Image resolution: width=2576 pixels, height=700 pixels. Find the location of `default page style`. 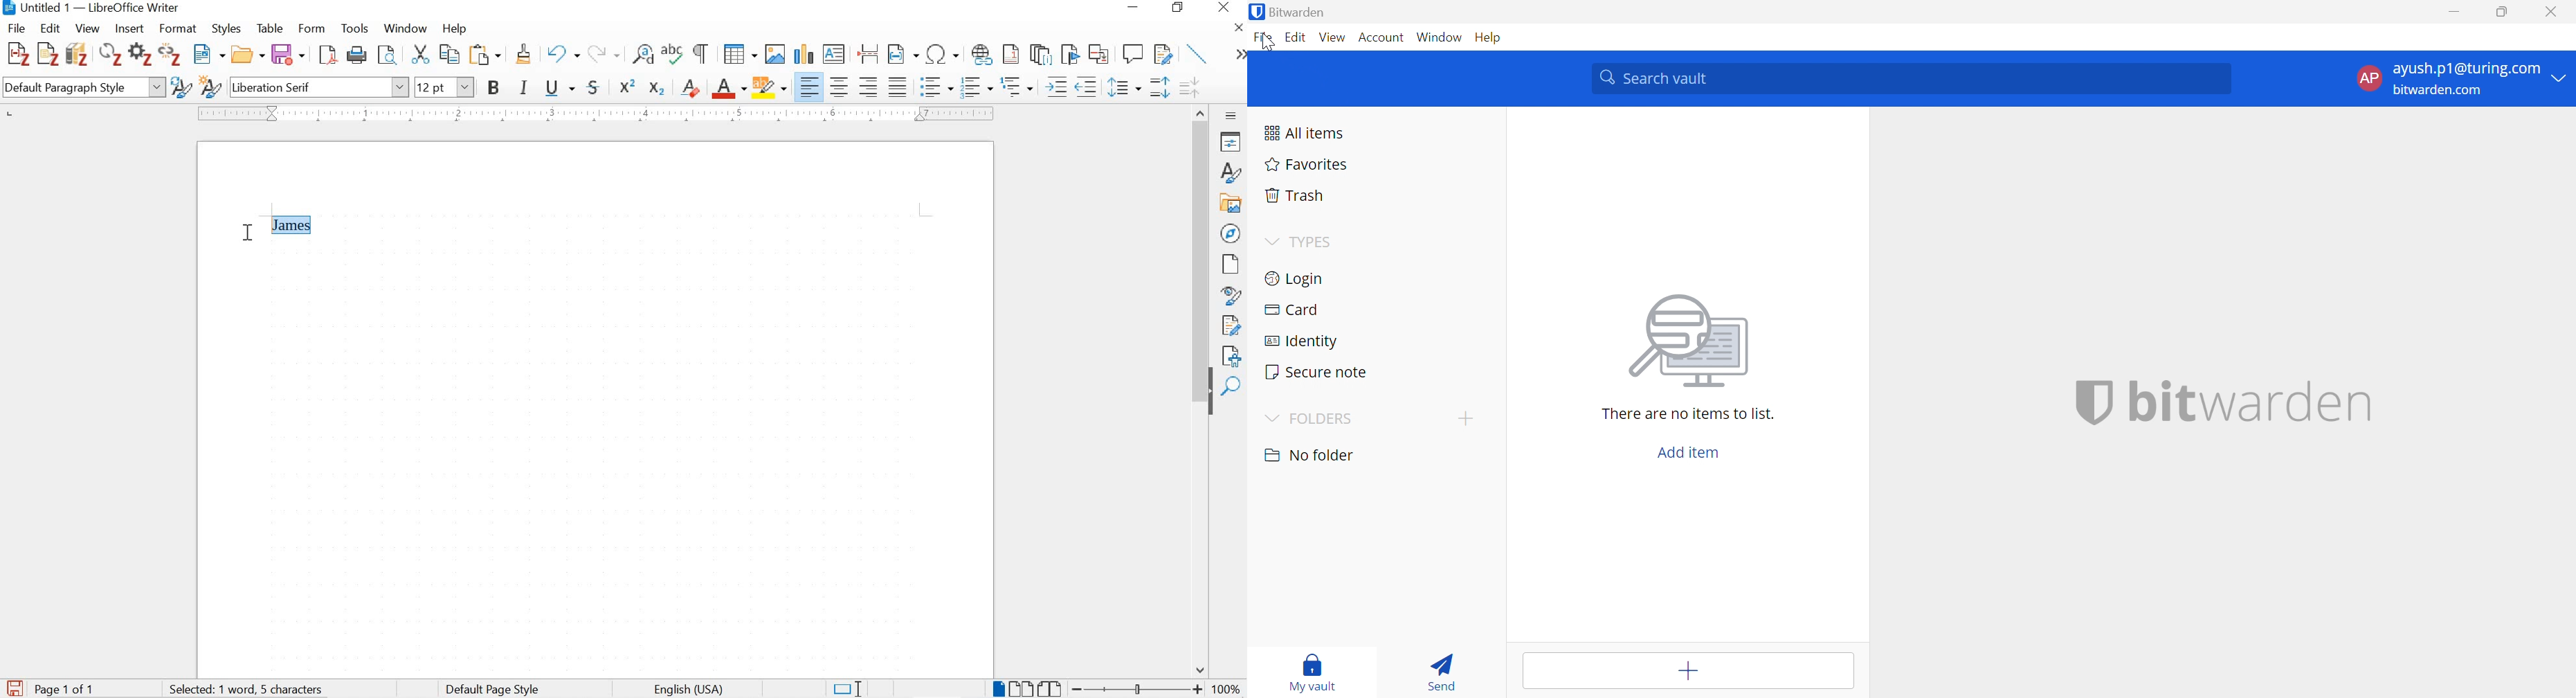

default page style is located at coordinates (495, 689).